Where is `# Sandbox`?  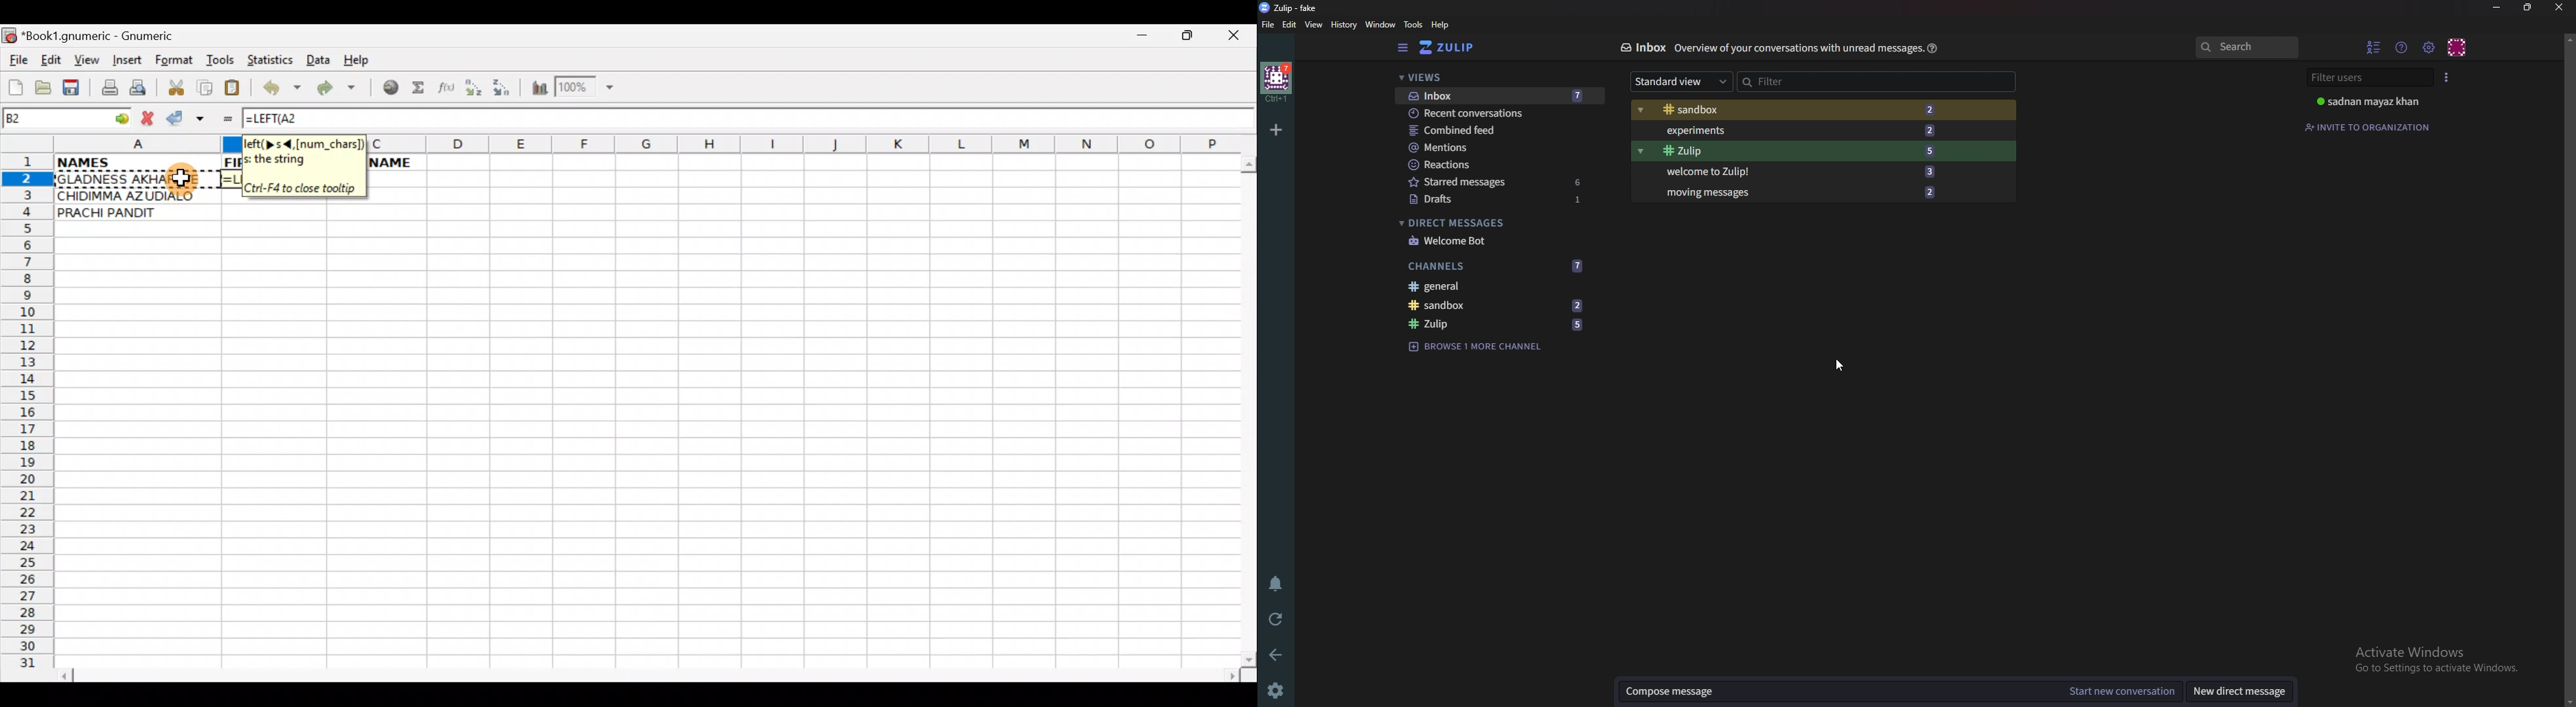
# Sandbox is located at coordinates (1459, 306).